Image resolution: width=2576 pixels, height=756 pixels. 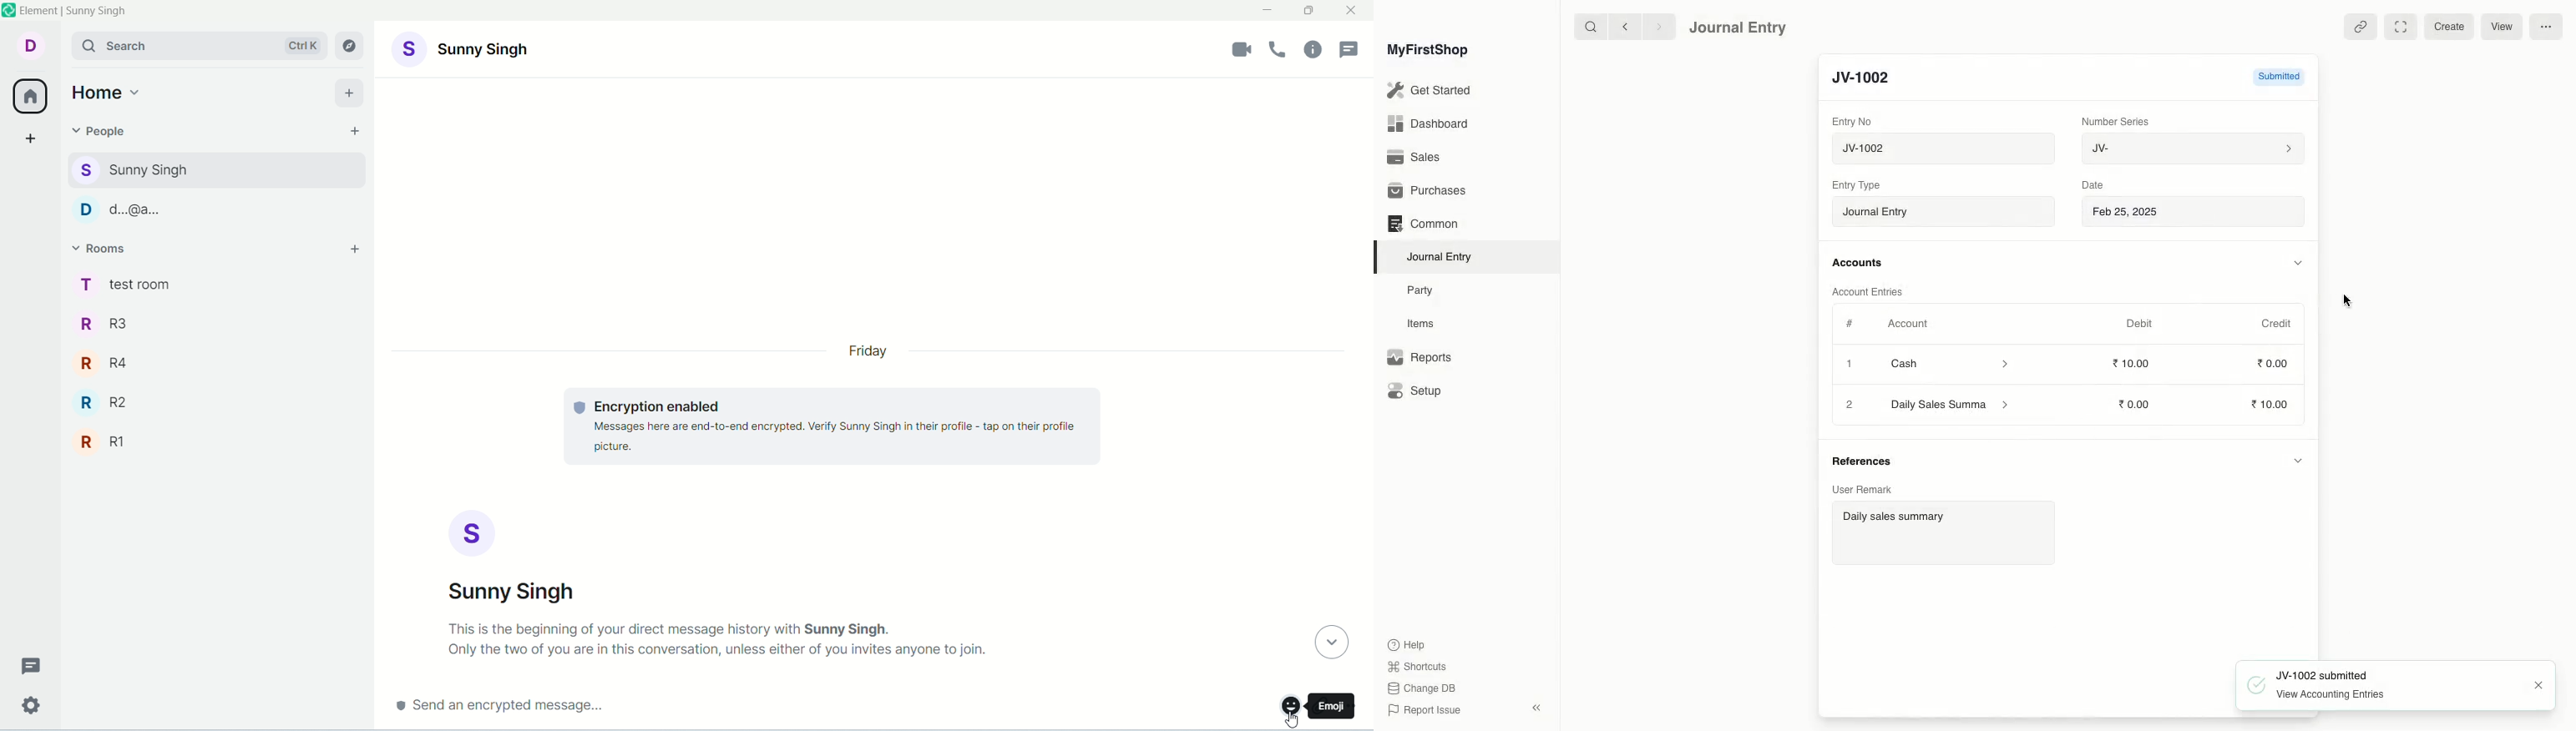 I want to click on Items, so click(x=1425, y=324).